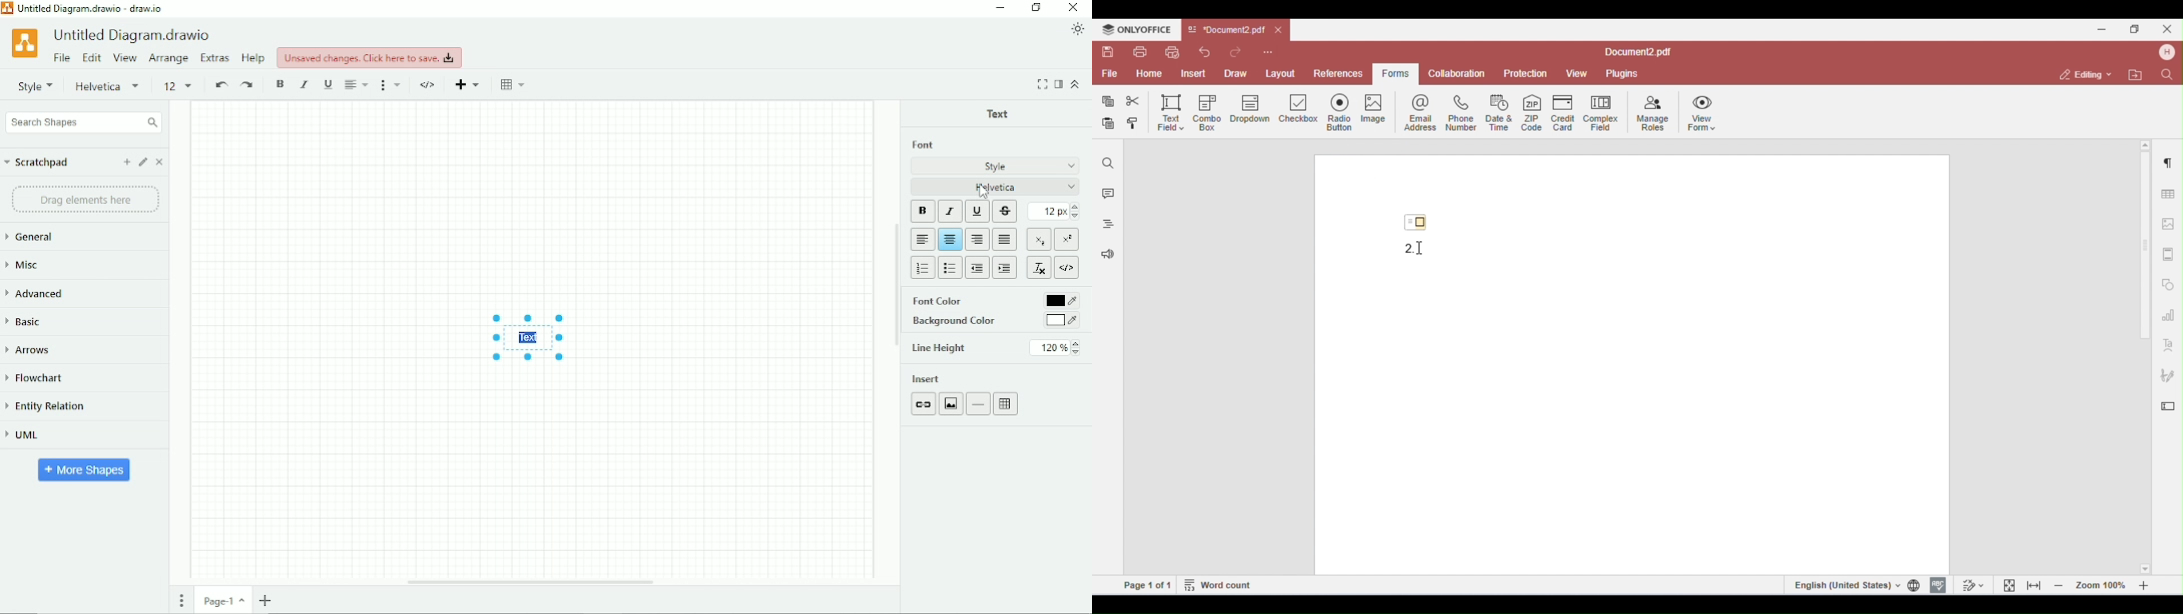  I want to click on Horizontal scrollbar, so click(531, 581).